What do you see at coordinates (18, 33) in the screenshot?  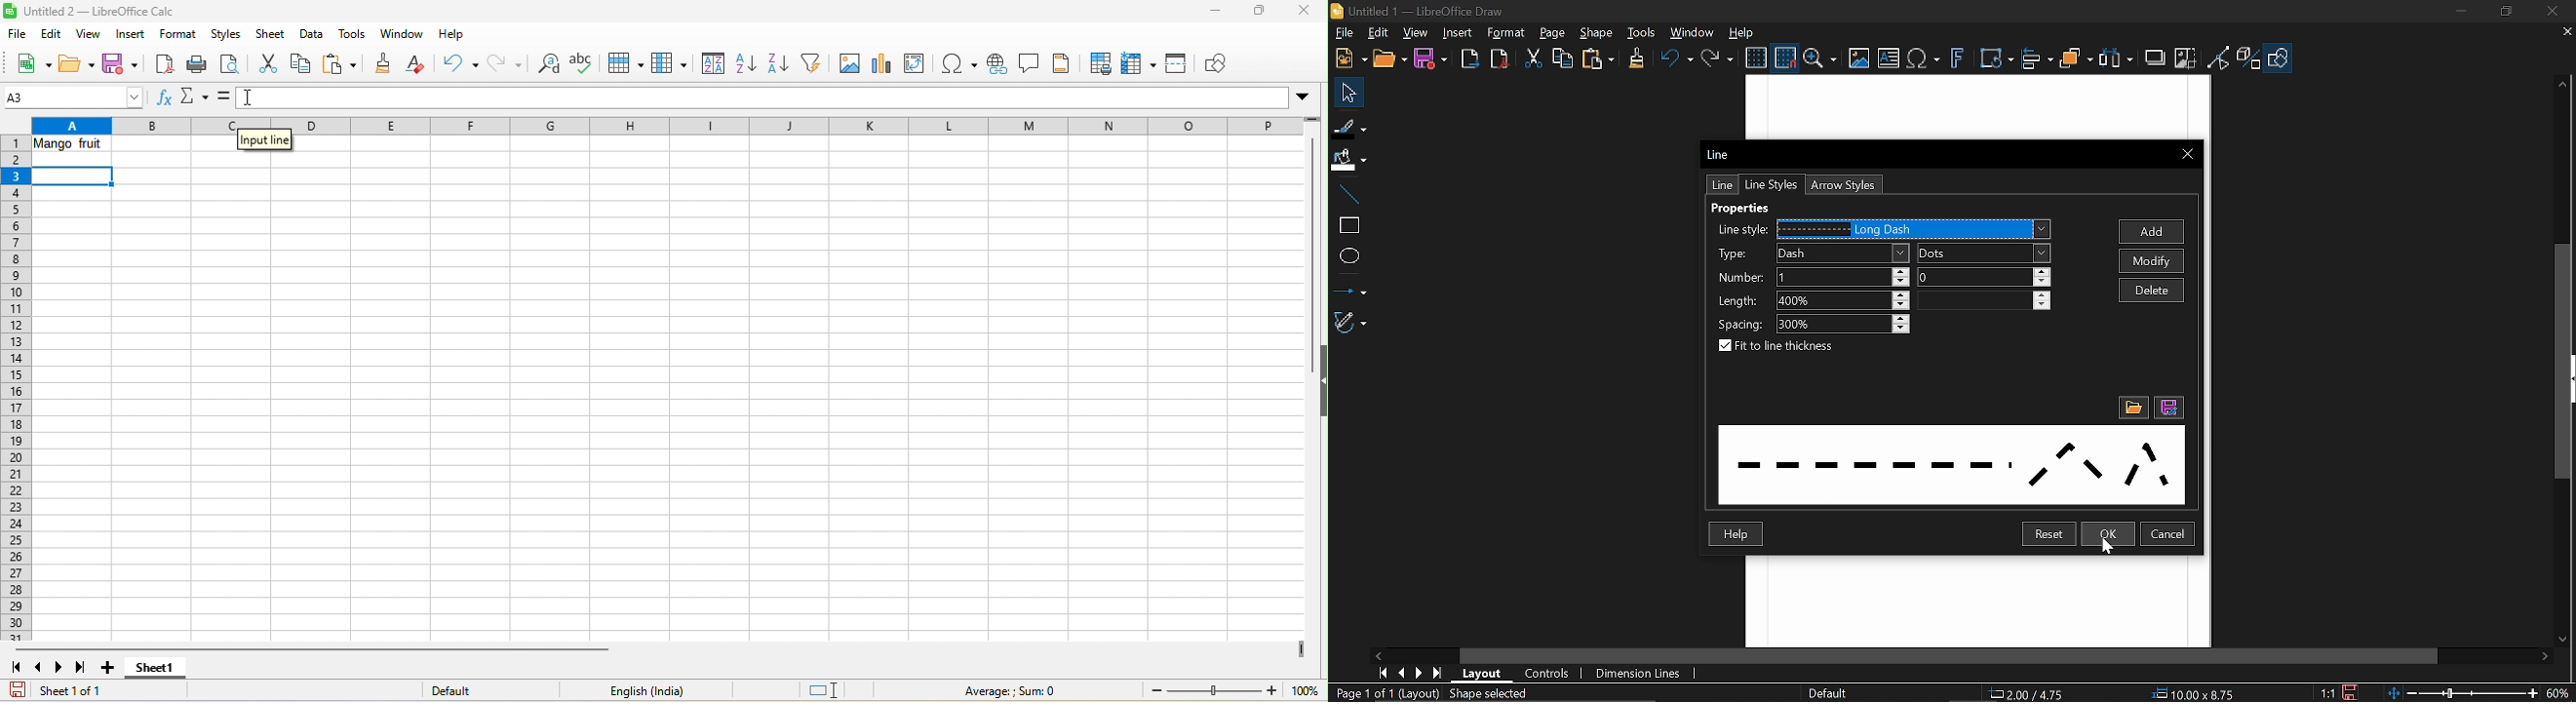 I see `file` at bounding box center [18, 33].